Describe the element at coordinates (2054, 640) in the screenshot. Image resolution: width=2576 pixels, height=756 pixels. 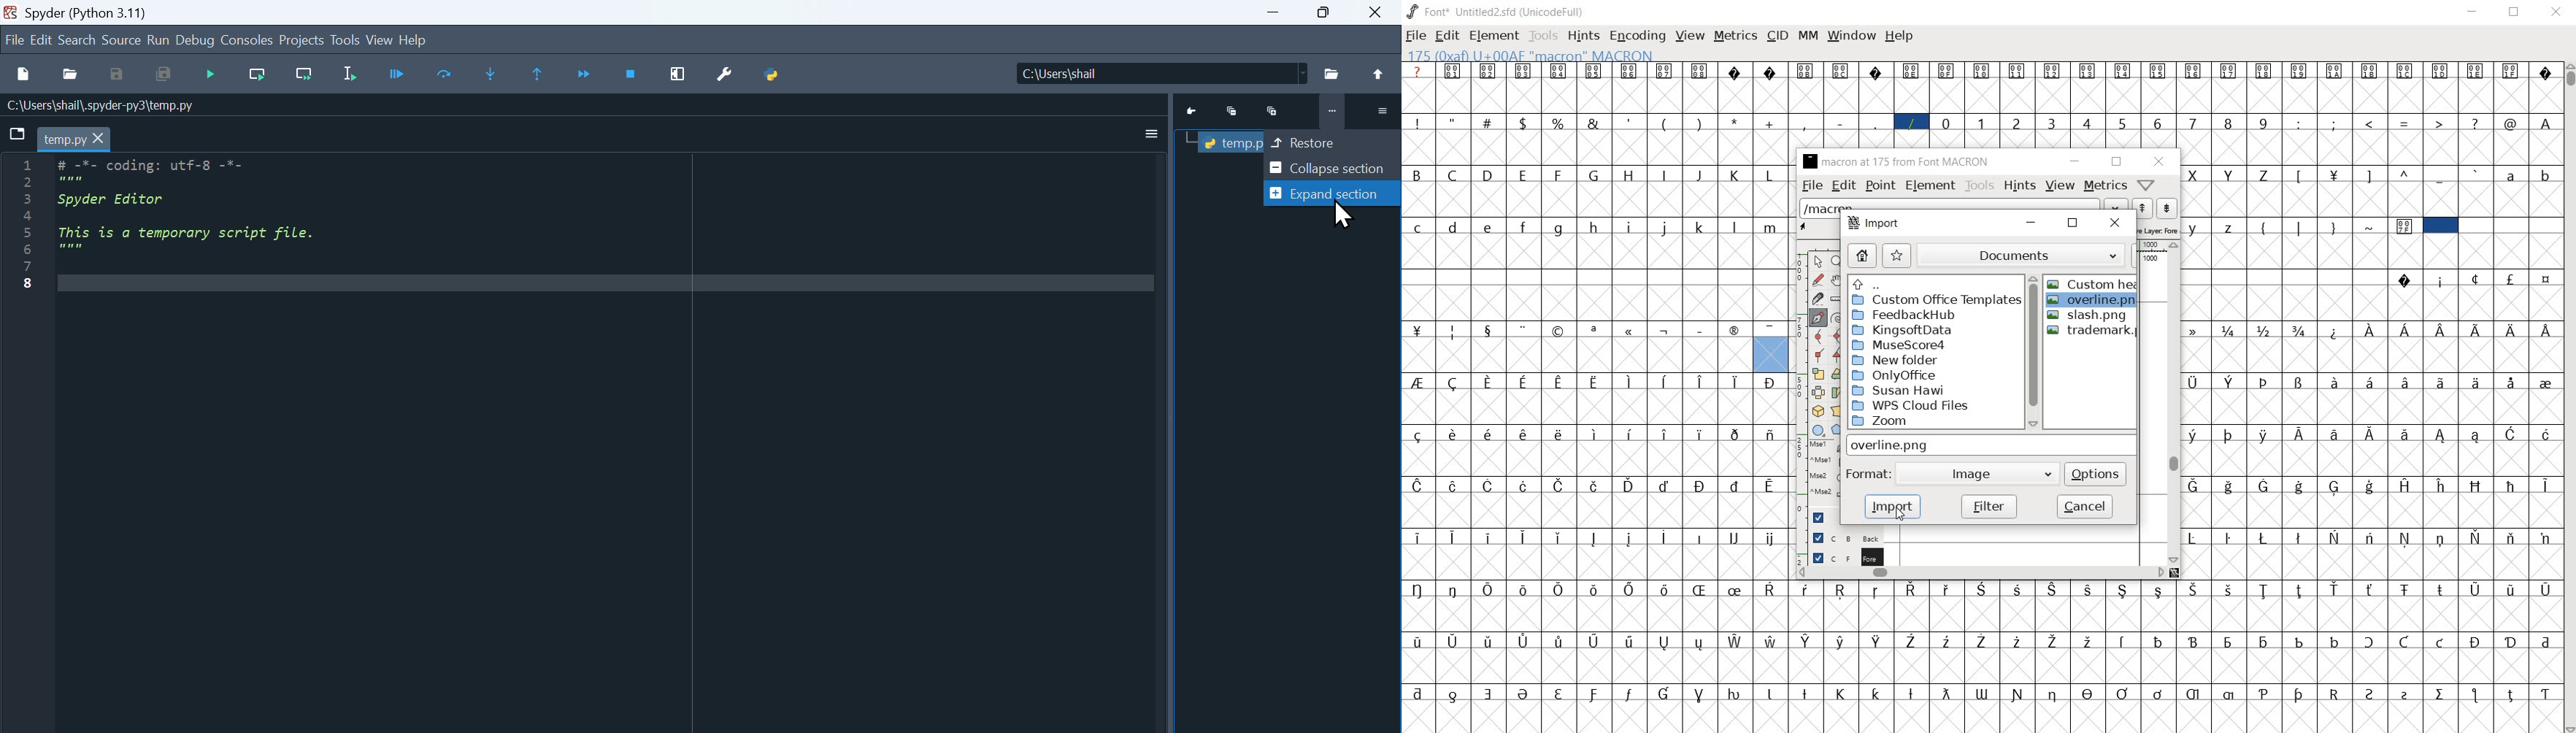
I see `Symbol` at that location.